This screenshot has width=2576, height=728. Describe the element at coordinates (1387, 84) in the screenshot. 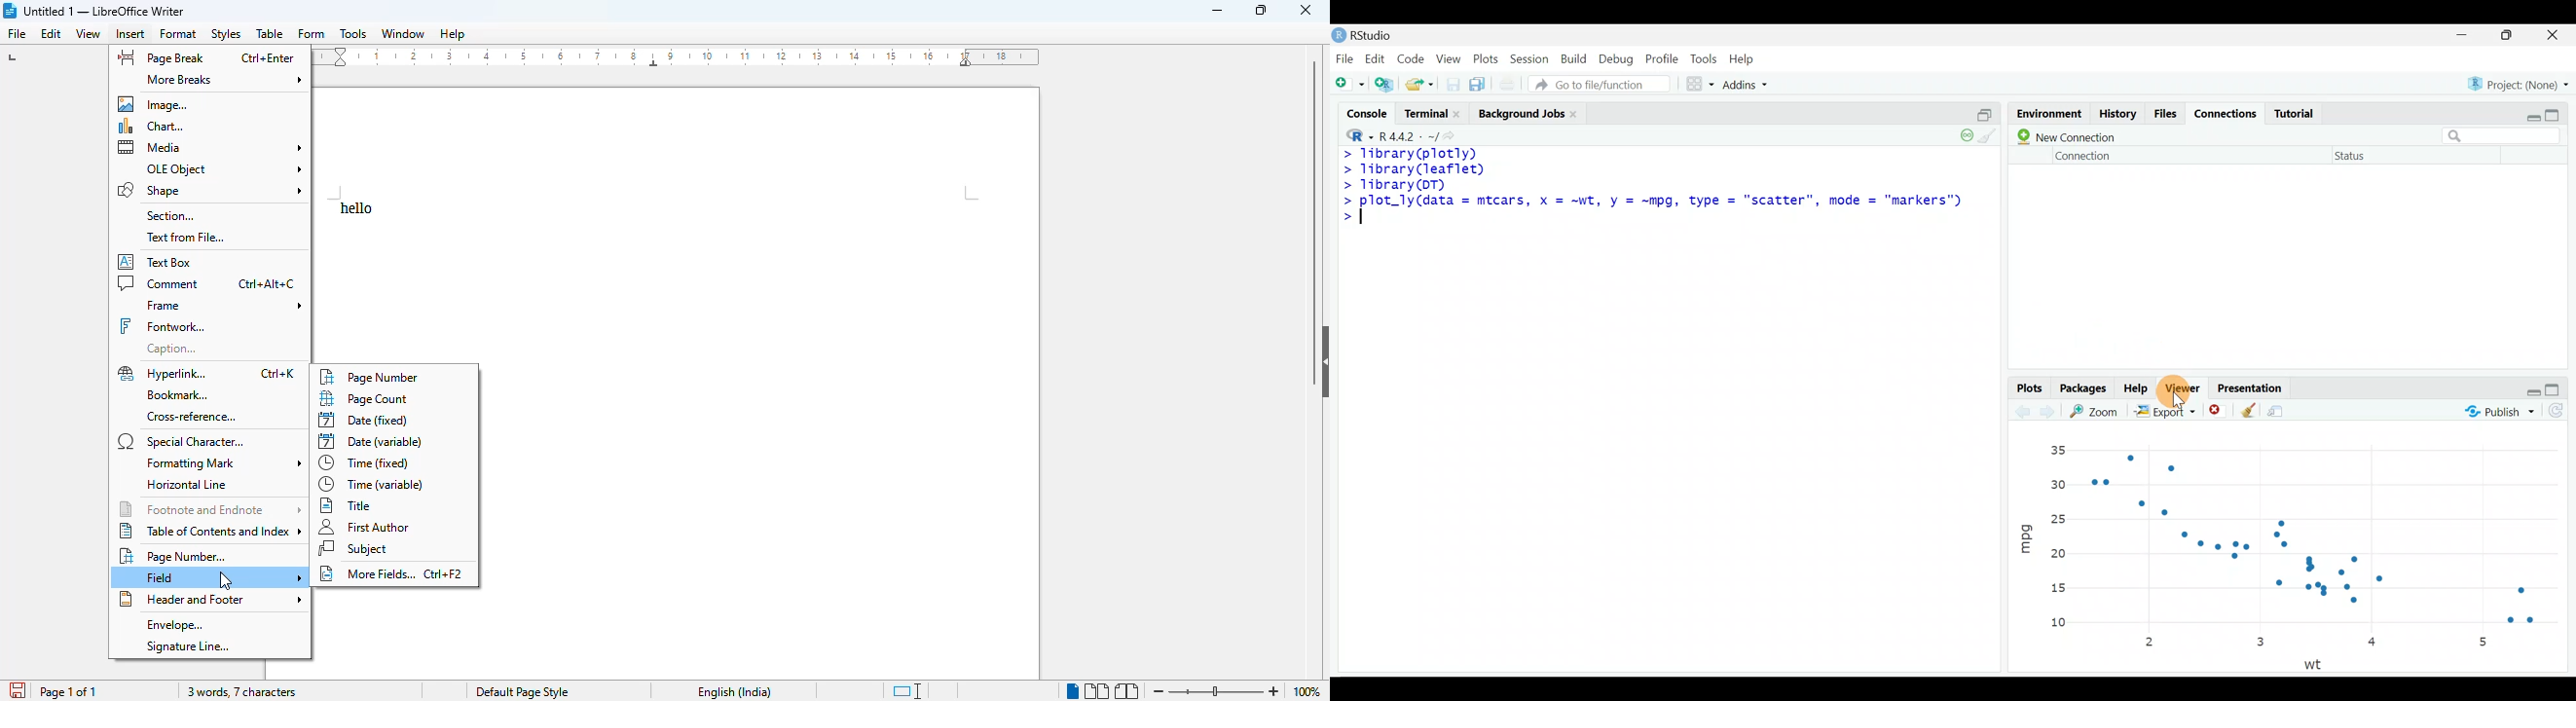

I see `Create a project` at that location.